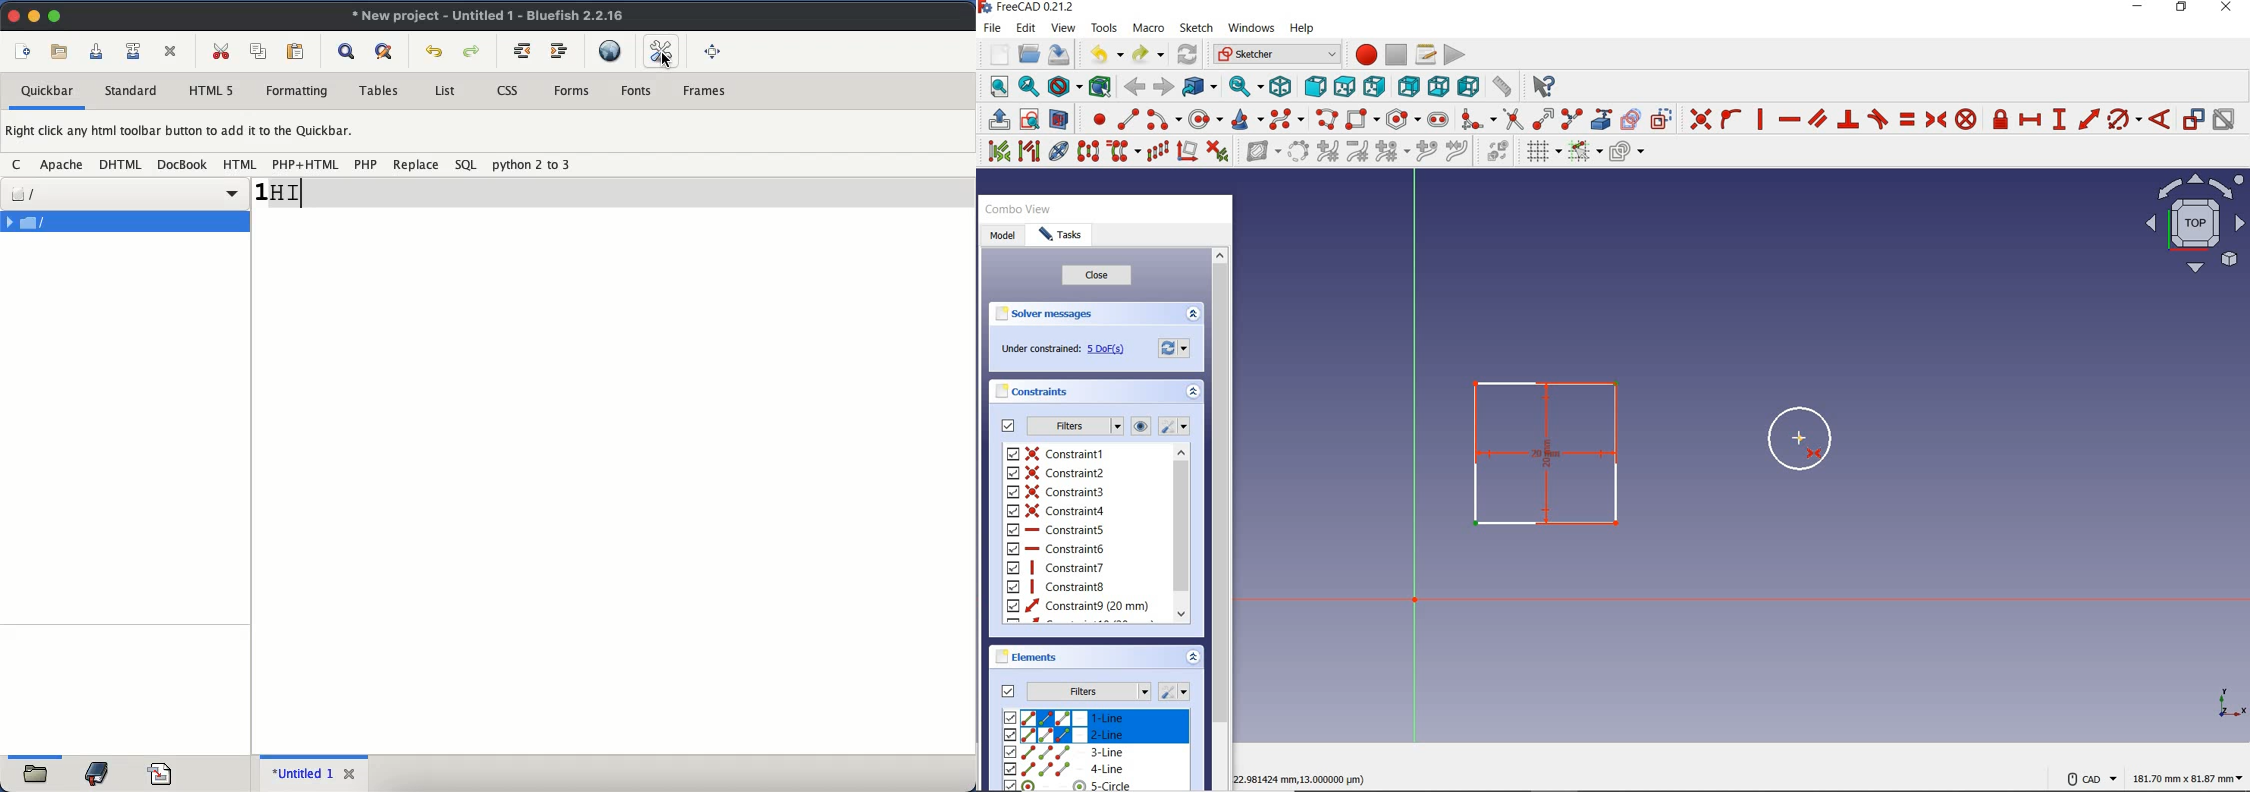 The image size is (2268, 812). Describe the element at coordinates (1182, 453) in the screenshot. I see `Scroll up` at that location.